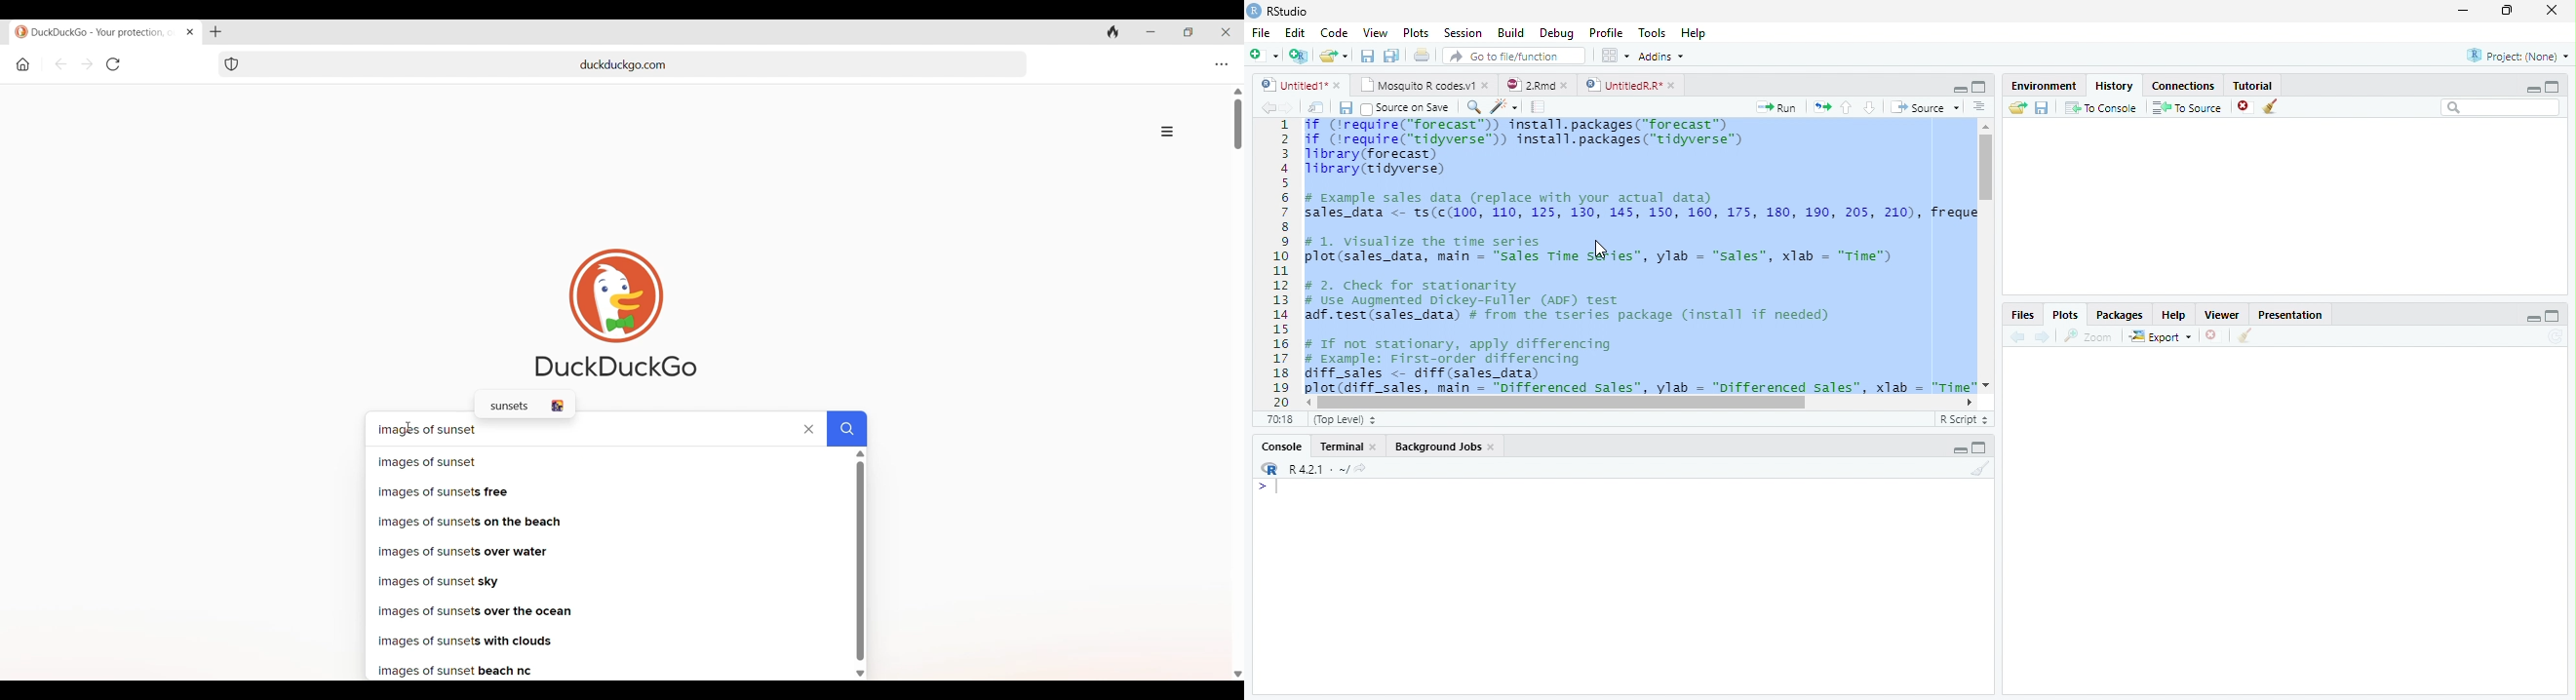  I want to click on Terminal, so click(1347, 446).